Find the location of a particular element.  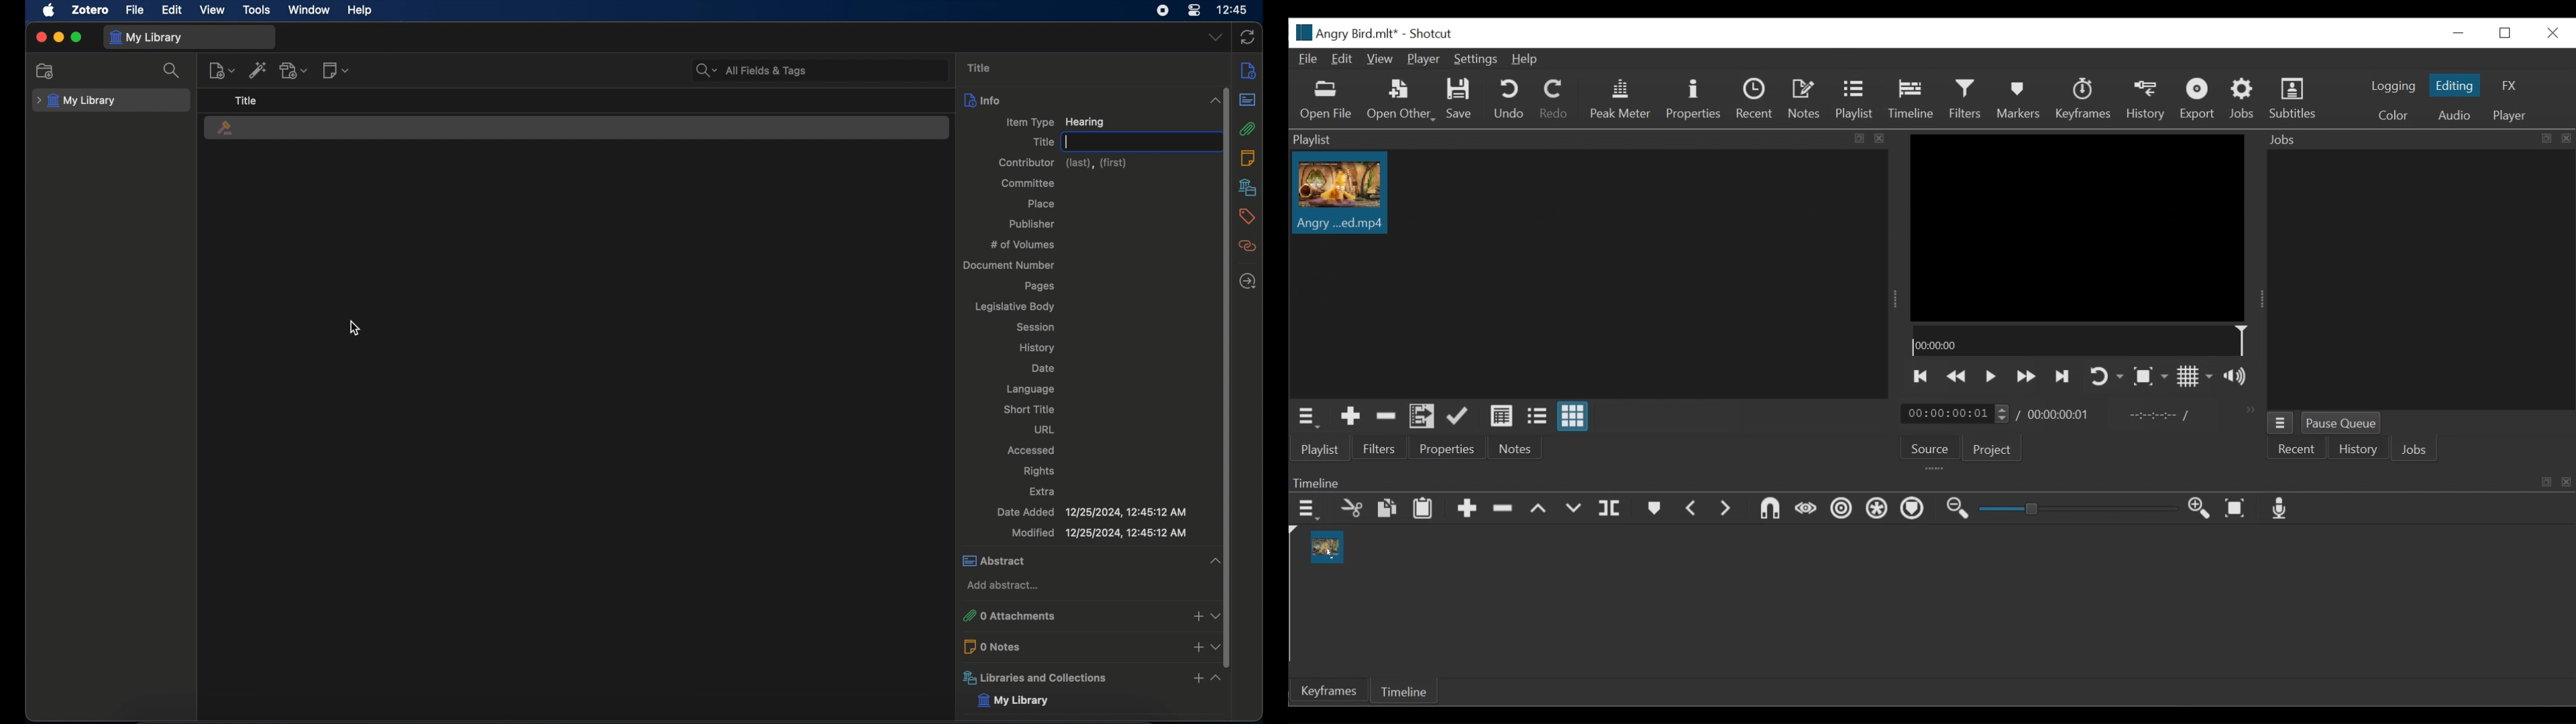

new collection is located at coordinates (47, 71).